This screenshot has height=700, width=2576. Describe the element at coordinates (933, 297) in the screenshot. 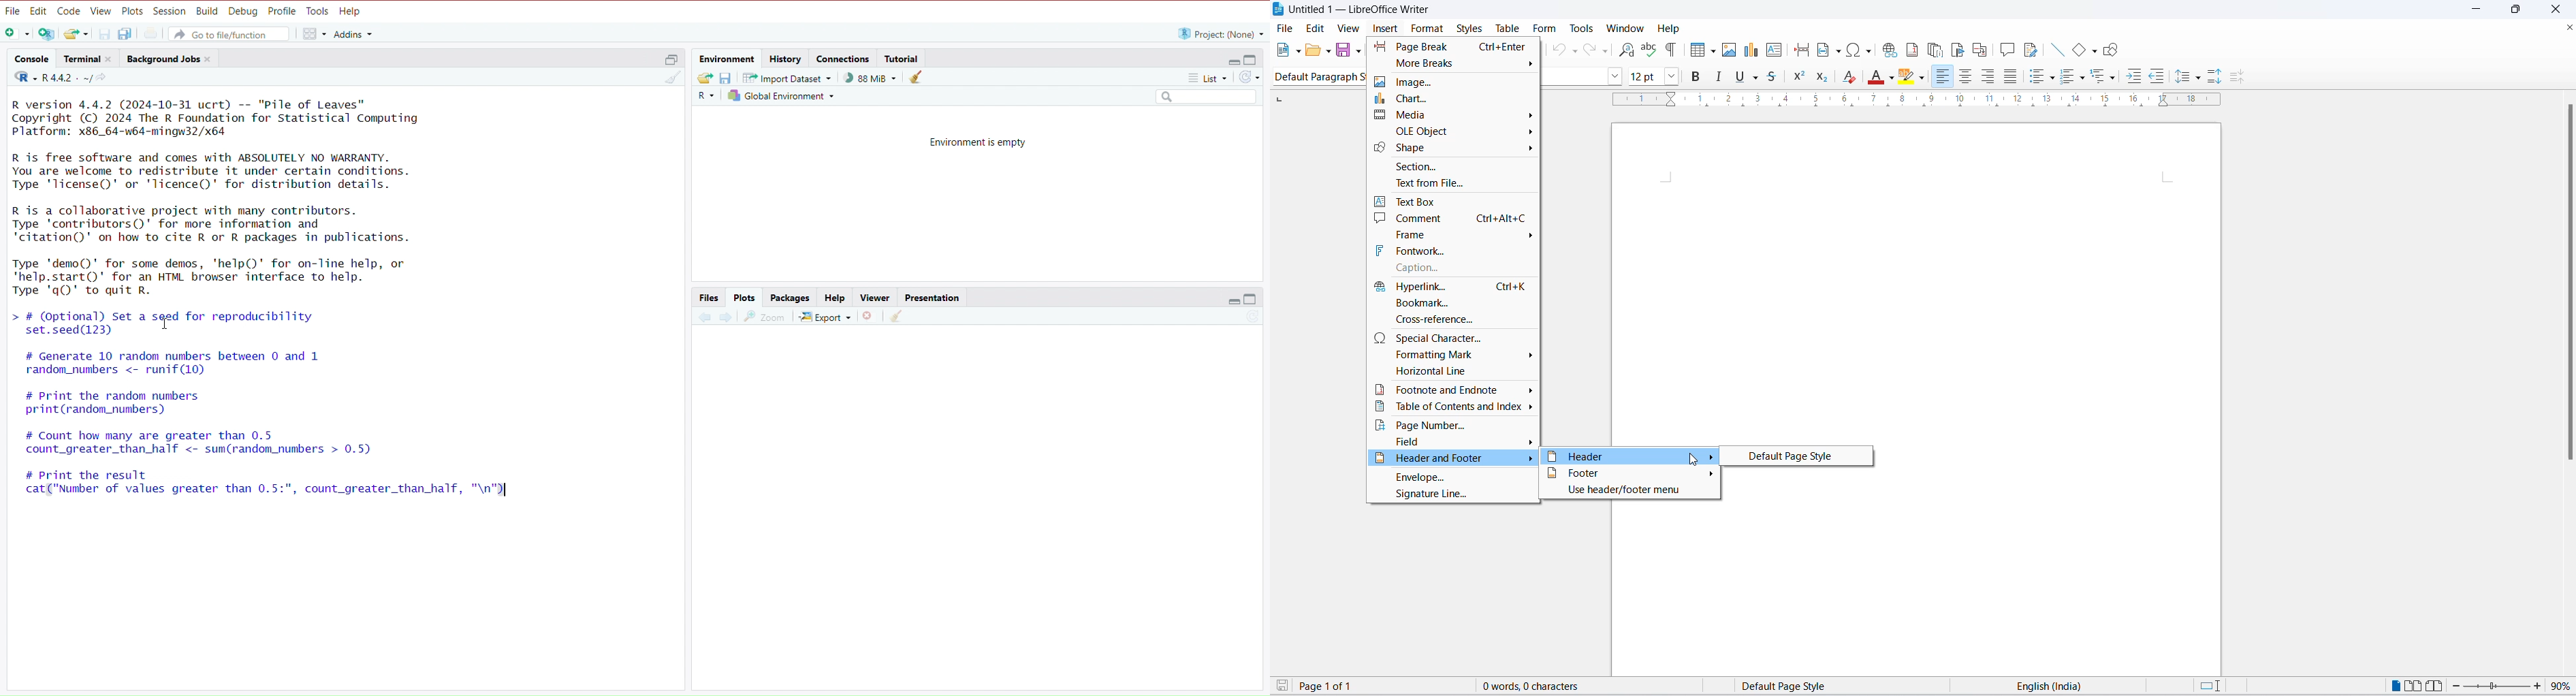

I see `Presentation` at that location.